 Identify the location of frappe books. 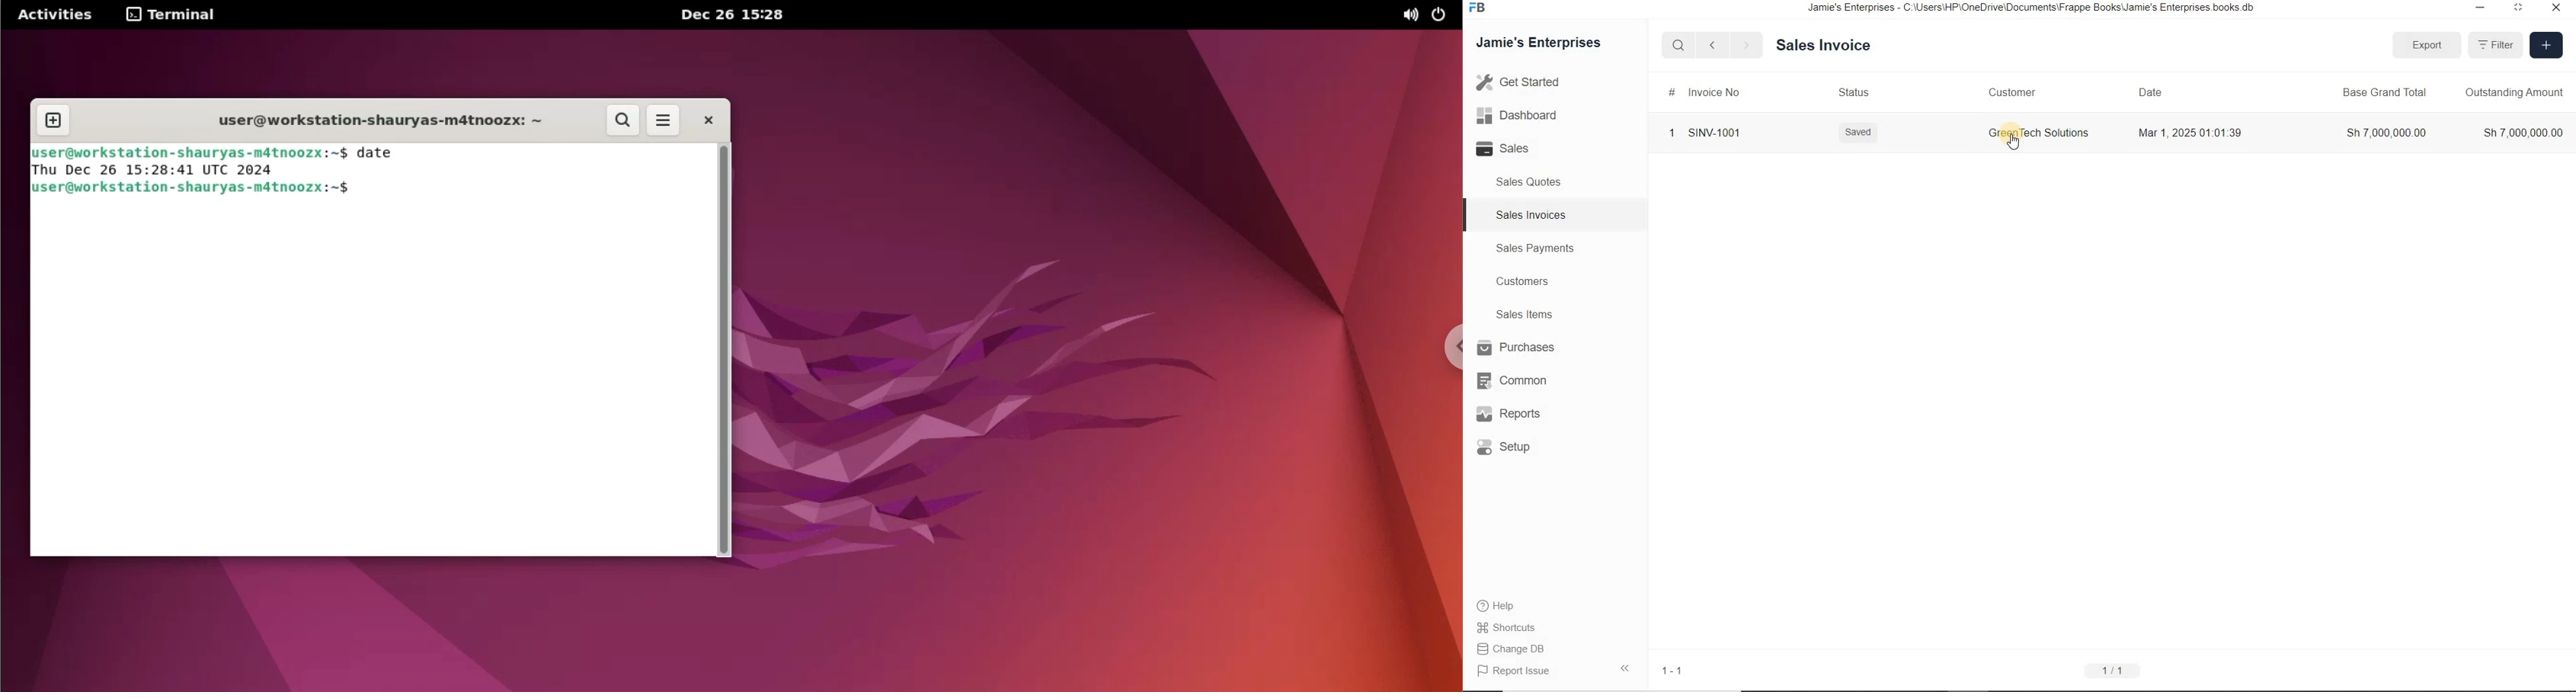
(1476, 9).